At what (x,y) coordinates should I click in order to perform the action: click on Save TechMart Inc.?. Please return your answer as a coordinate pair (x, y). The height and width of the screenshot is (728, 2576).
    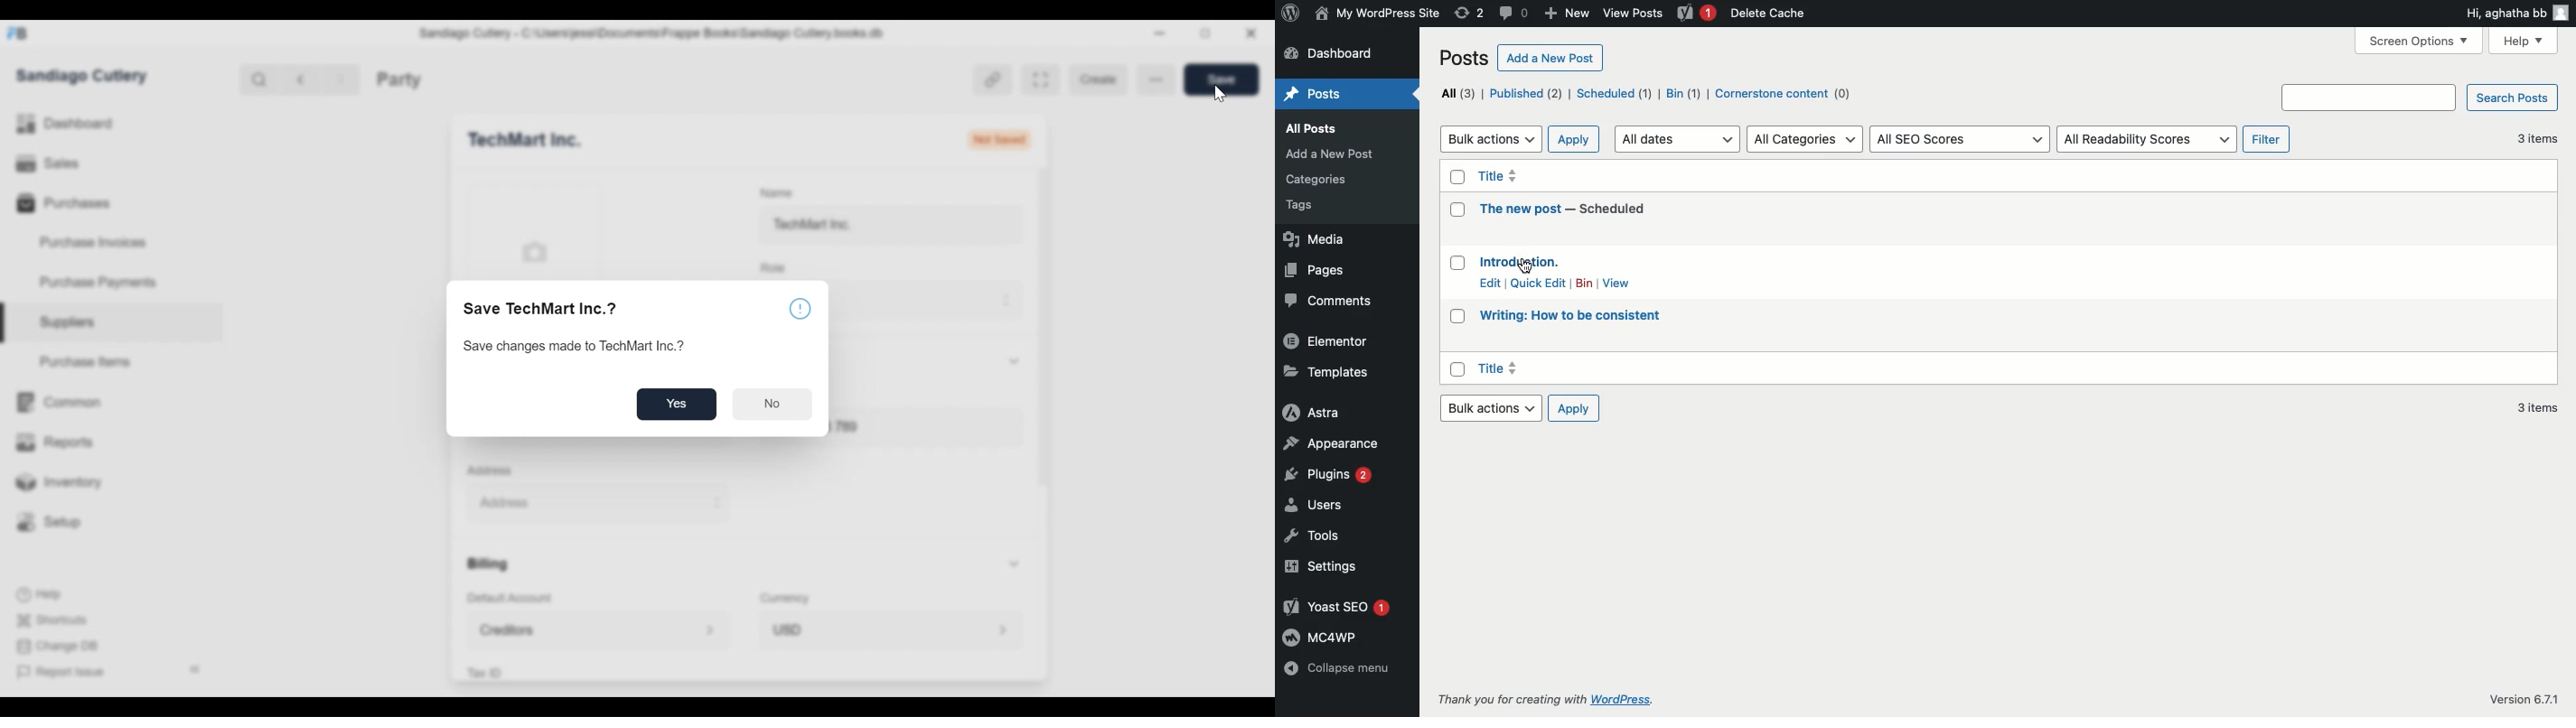
    Looking at the image, I should click on (543, 307).